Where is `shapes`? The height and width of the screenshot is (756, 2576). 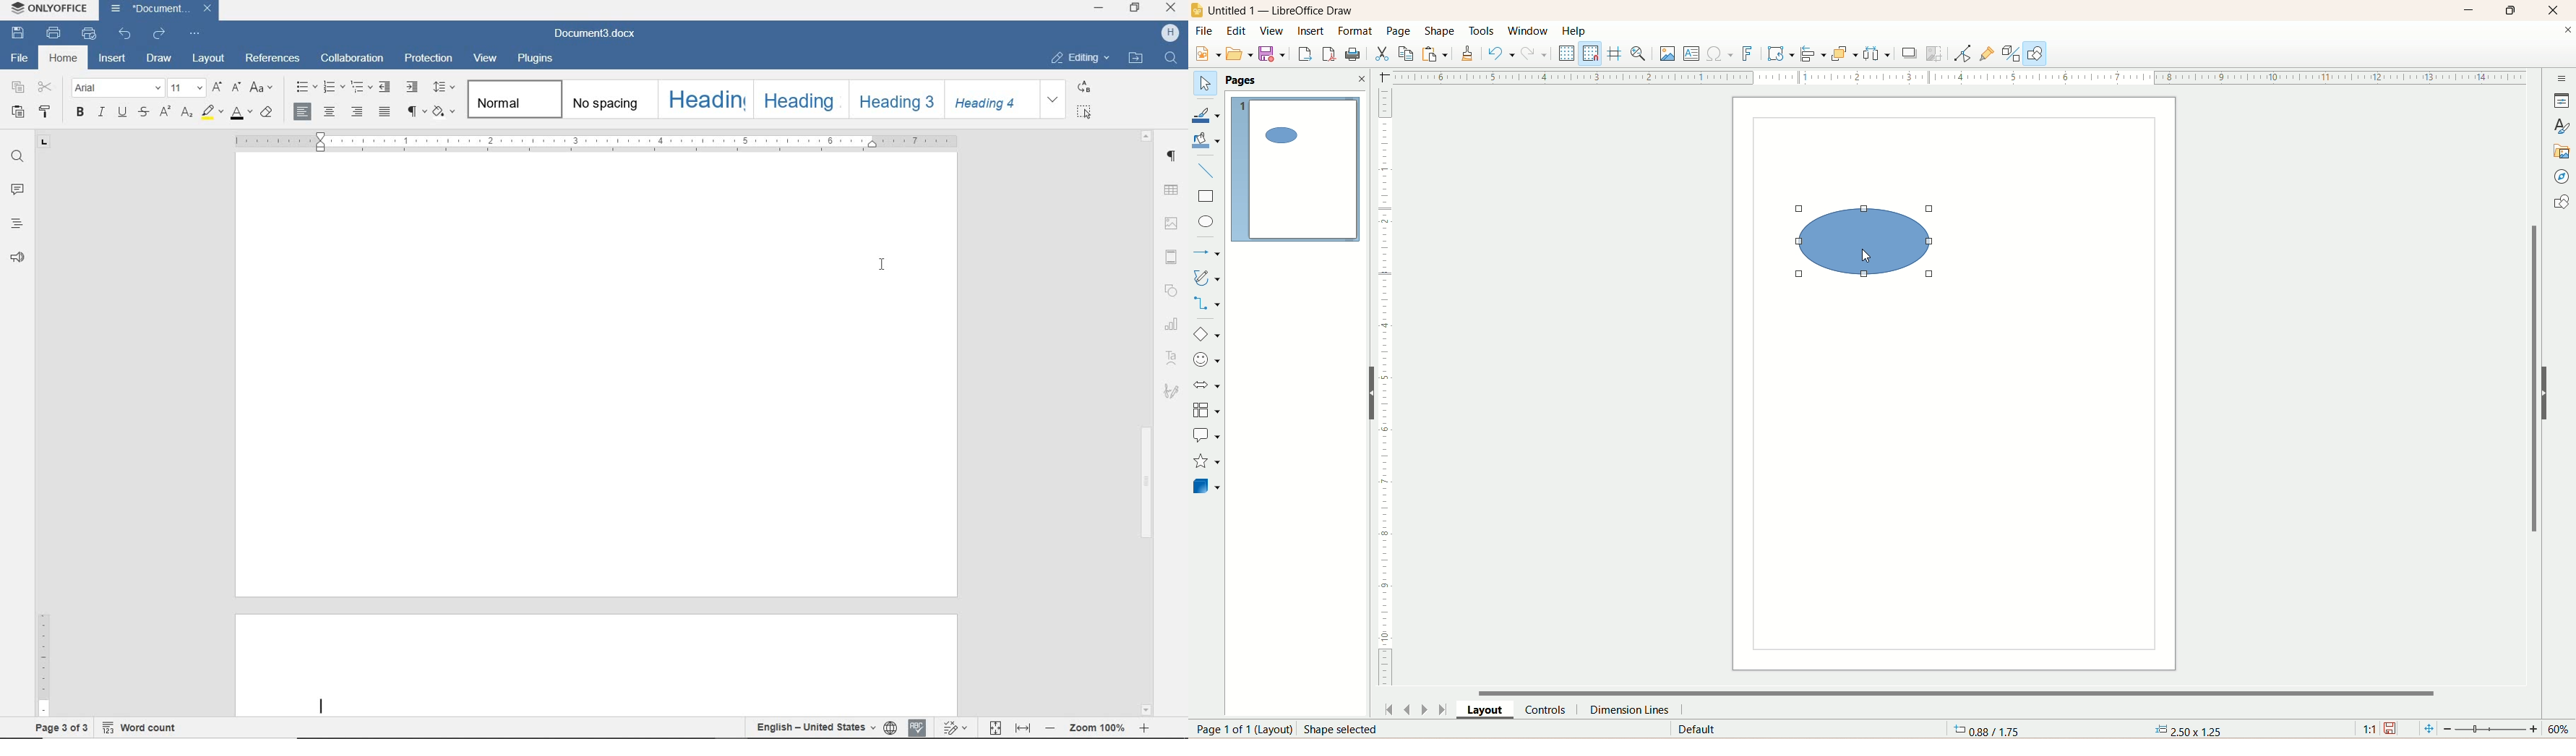
shapes is located at coordinates (2559, 202).